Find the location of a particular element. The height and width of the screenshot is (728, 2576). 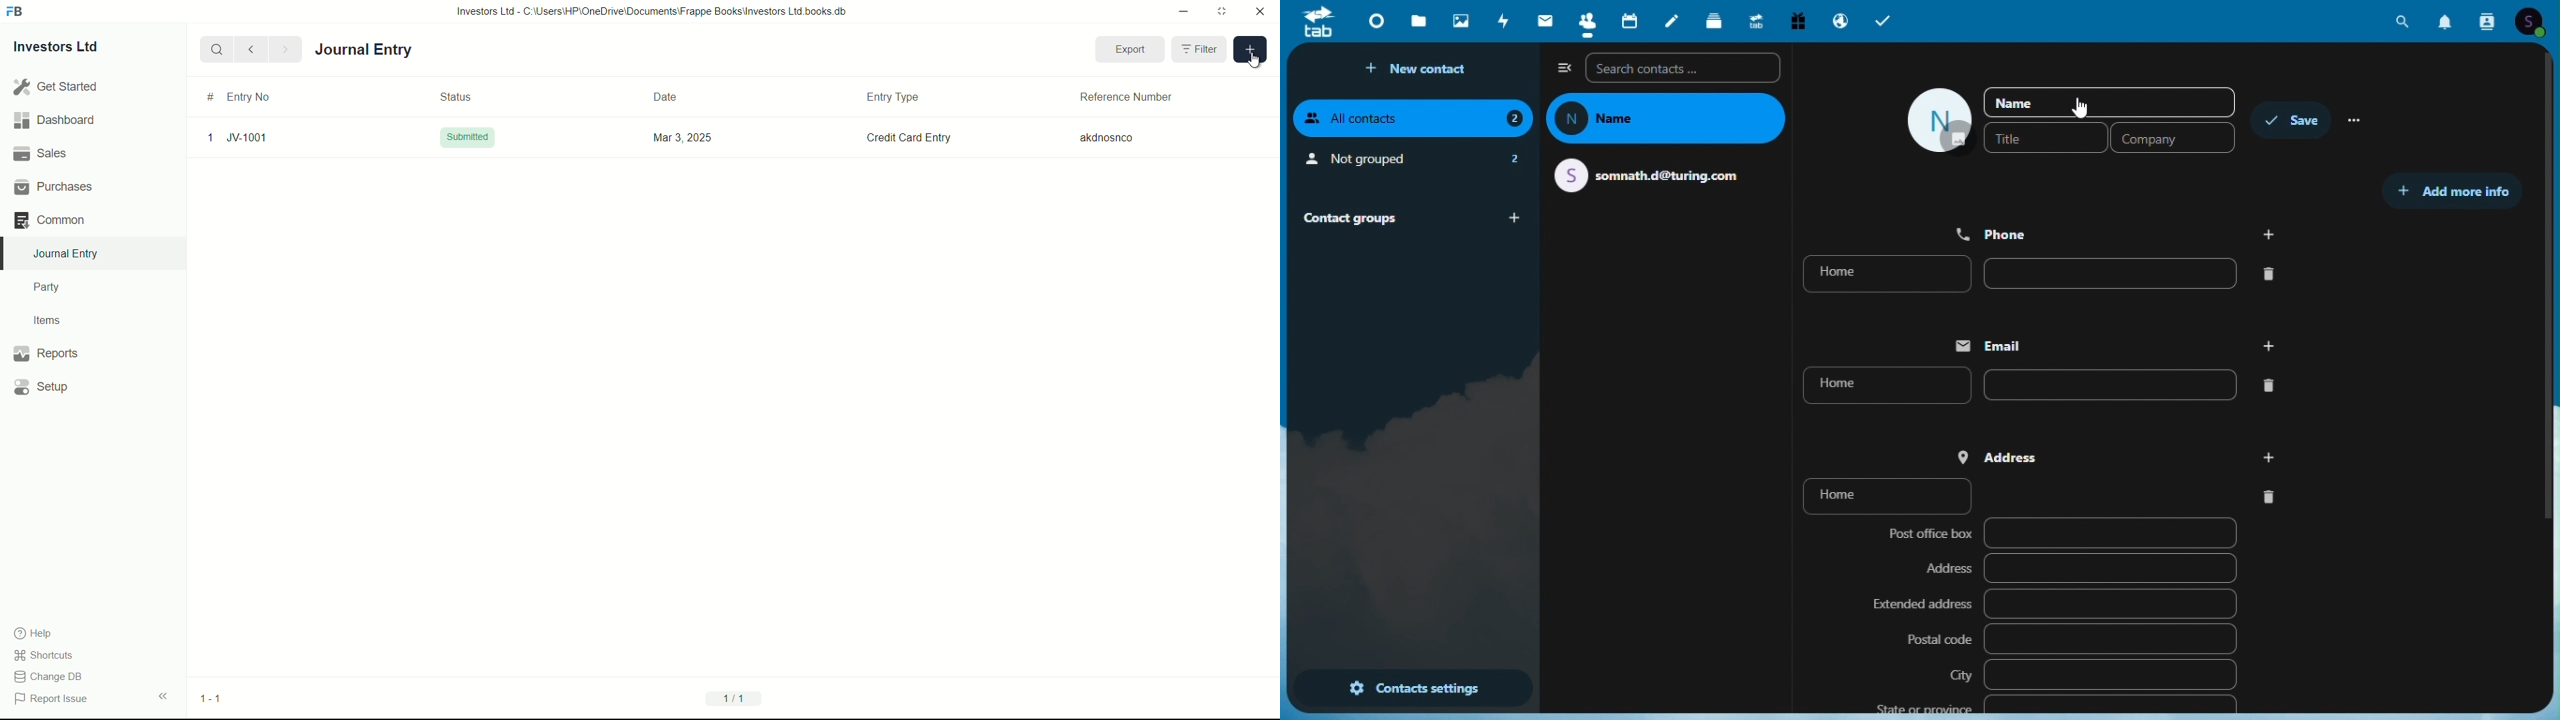

Contacts is located at coordinates (1583, 22).